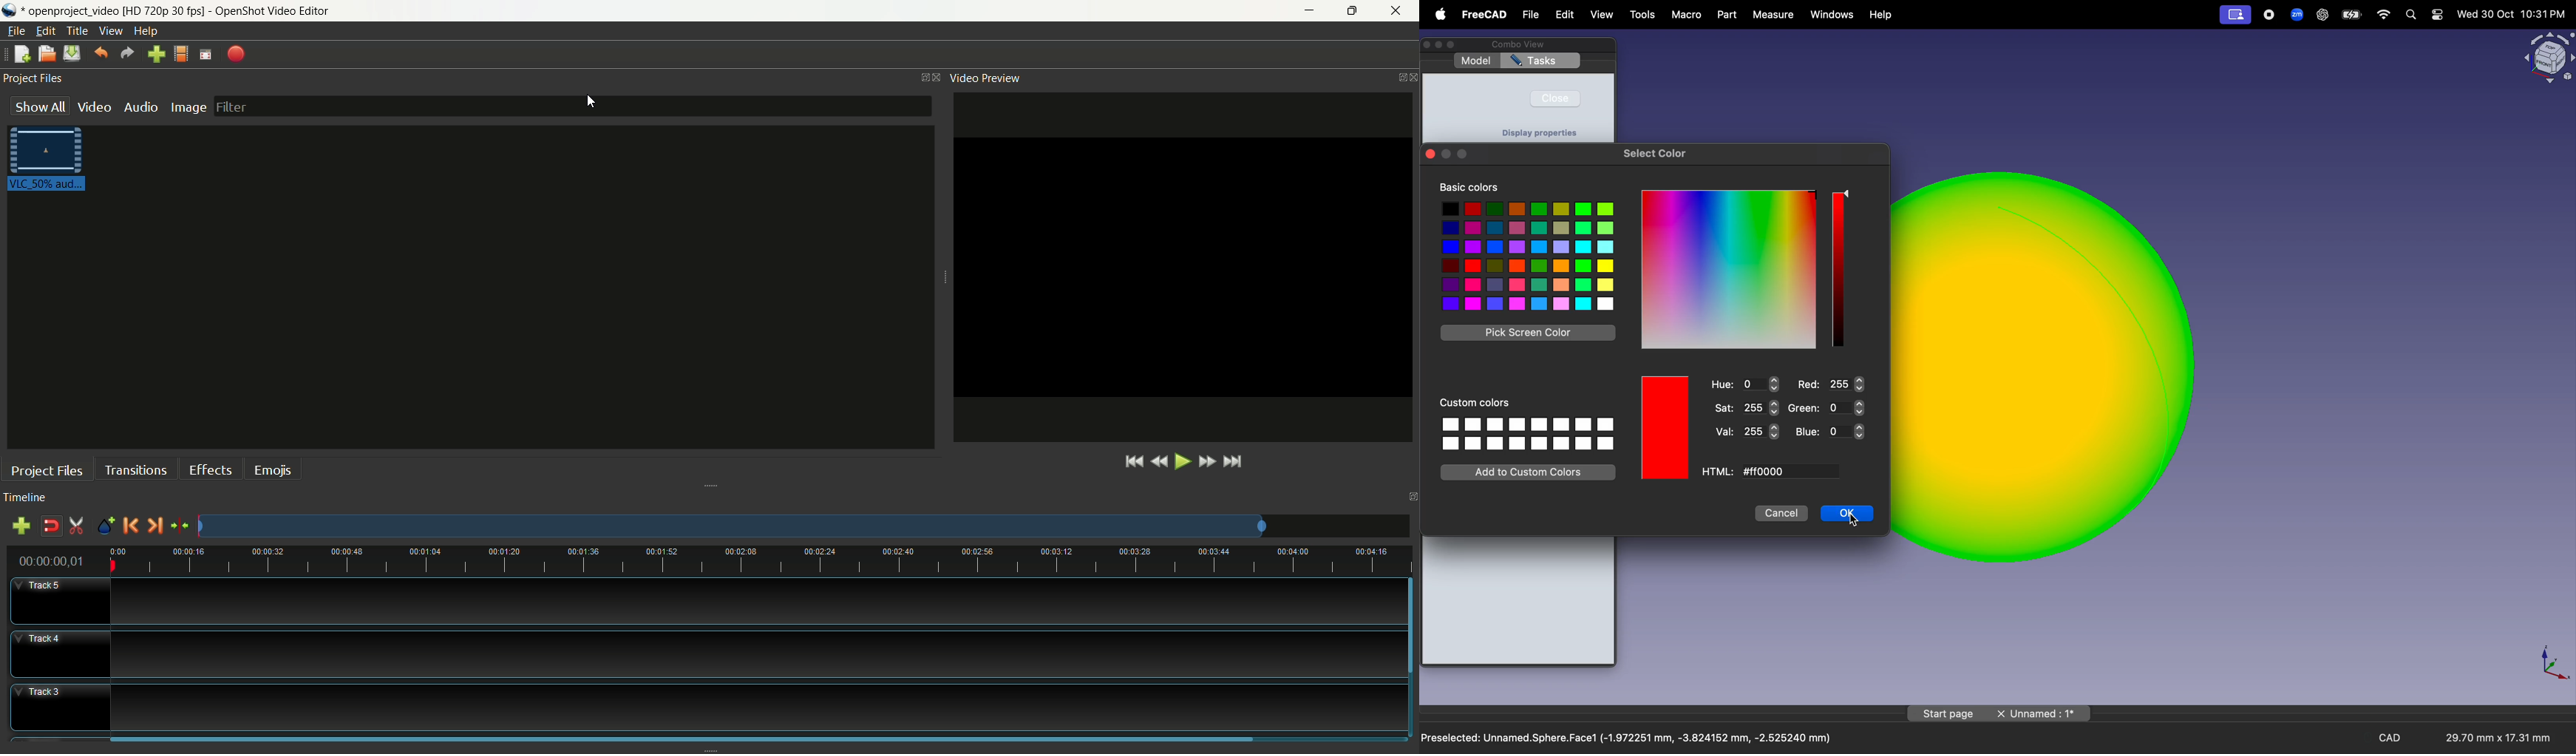  What do you see at coordinates (1526, 432) in the screenshot?
I see `custom colors selection` at bounding box center [1526, 432].